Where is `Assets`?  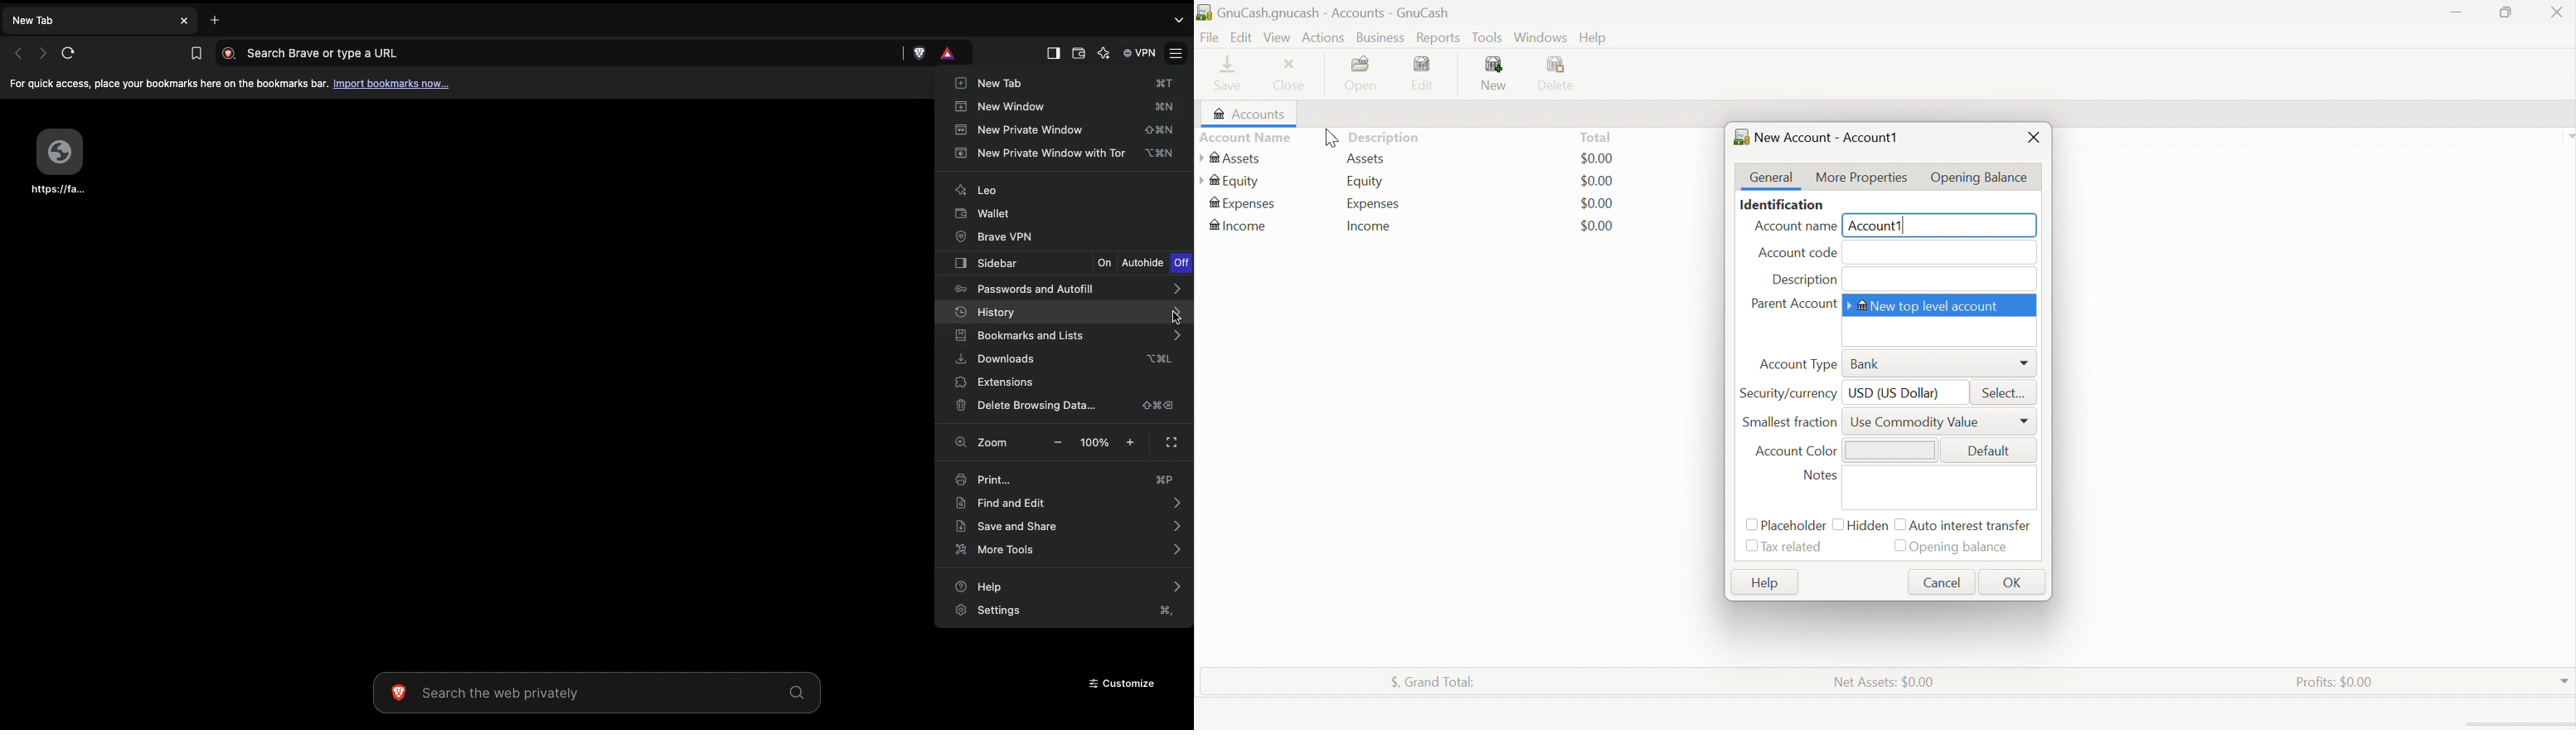 Assets is located at coordinates (1368, 159).